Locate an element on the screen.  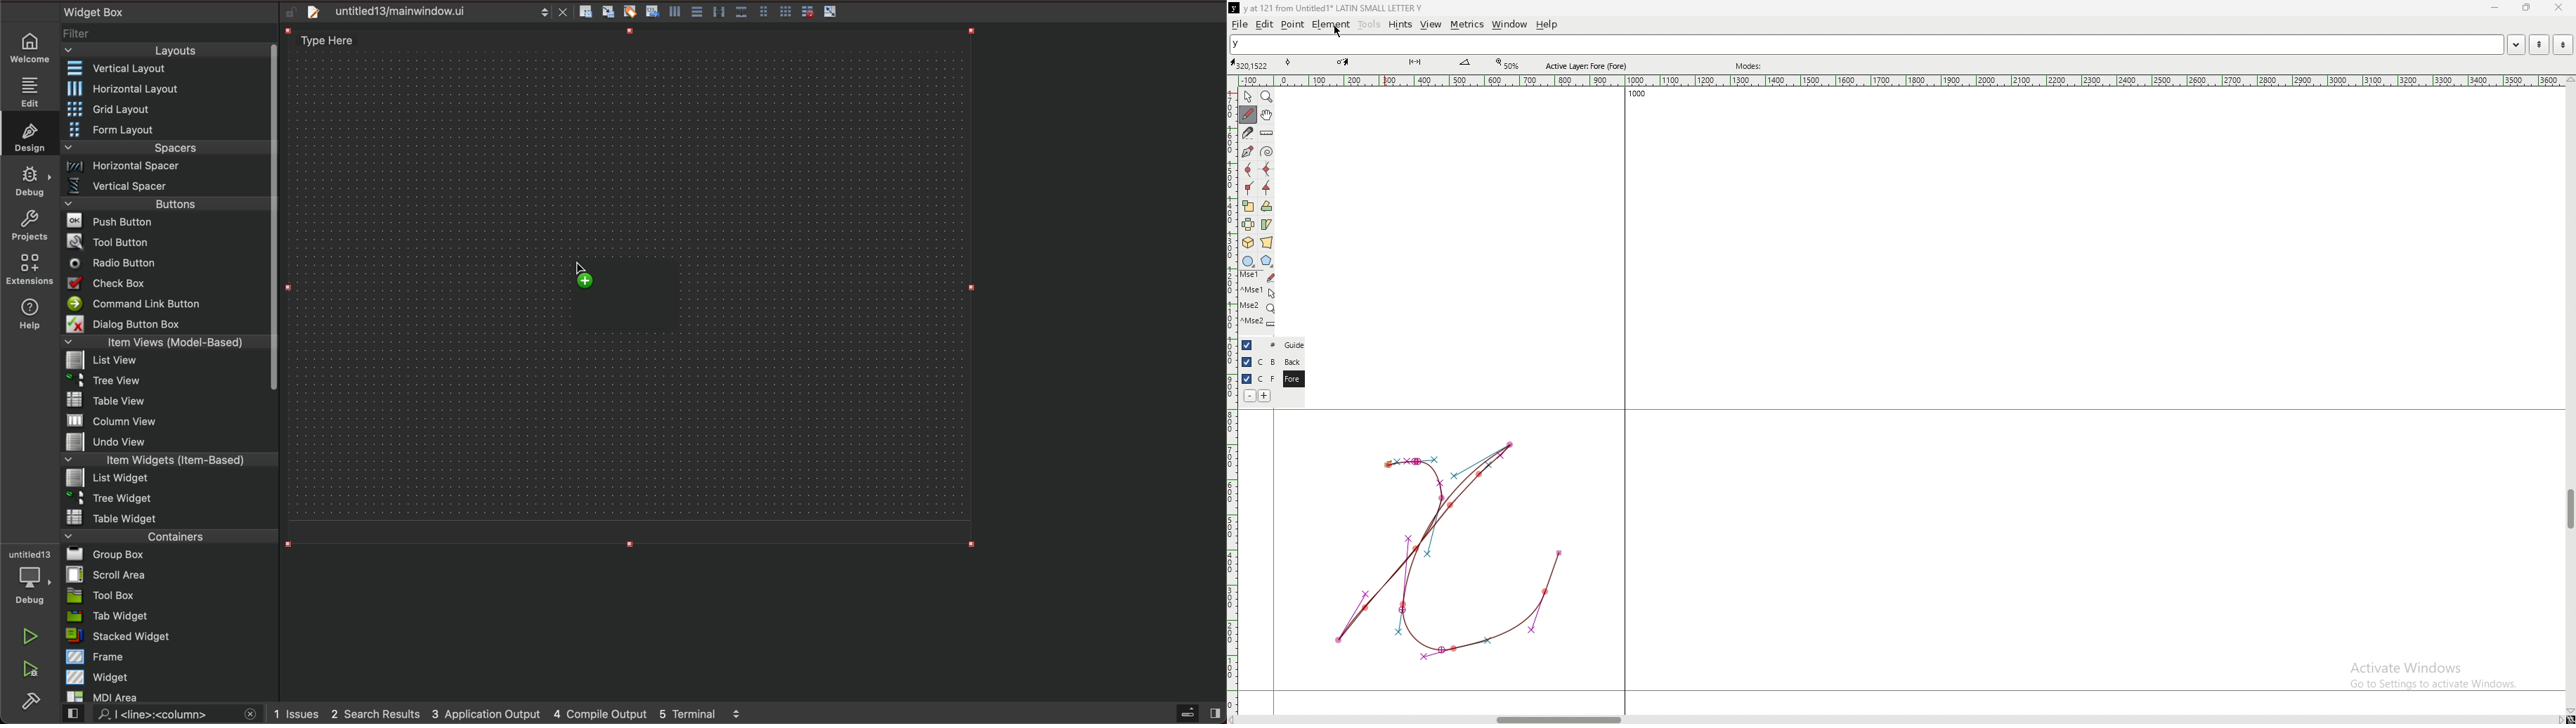
metrics is located at coordinates (1466, 25).